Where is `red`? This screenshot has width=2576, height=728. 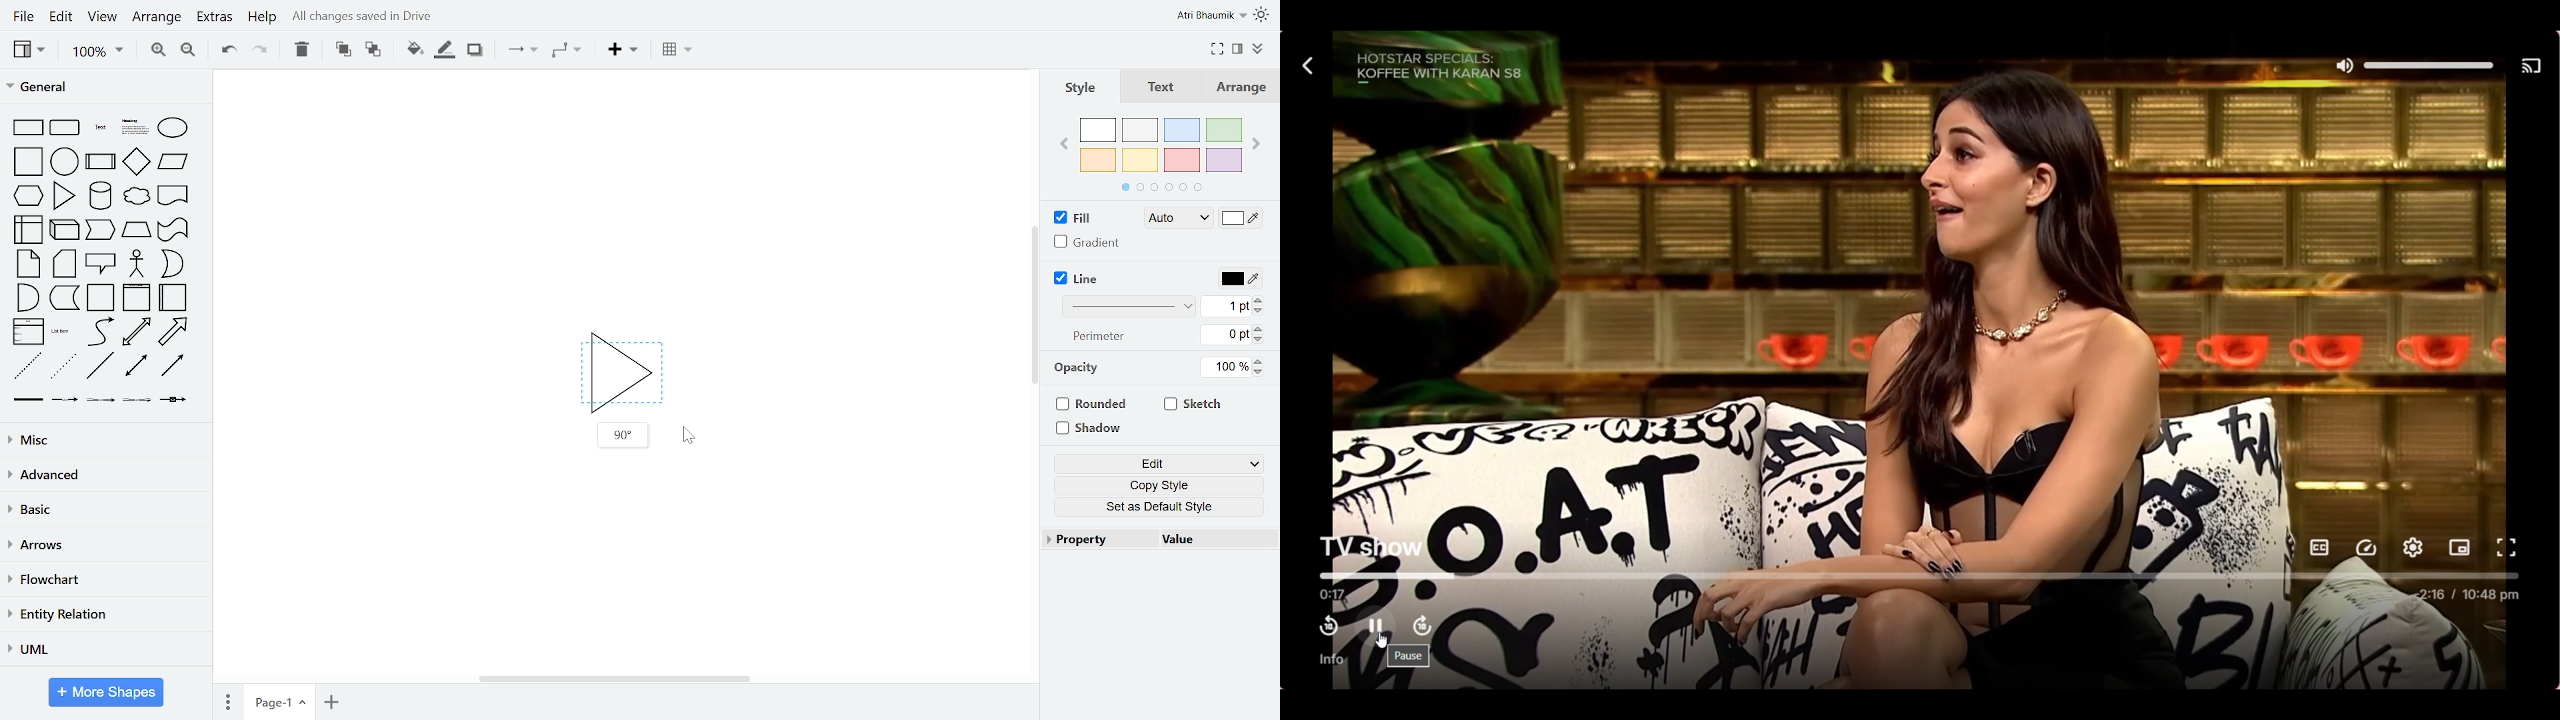
red is located at coordinates (1181, 161).